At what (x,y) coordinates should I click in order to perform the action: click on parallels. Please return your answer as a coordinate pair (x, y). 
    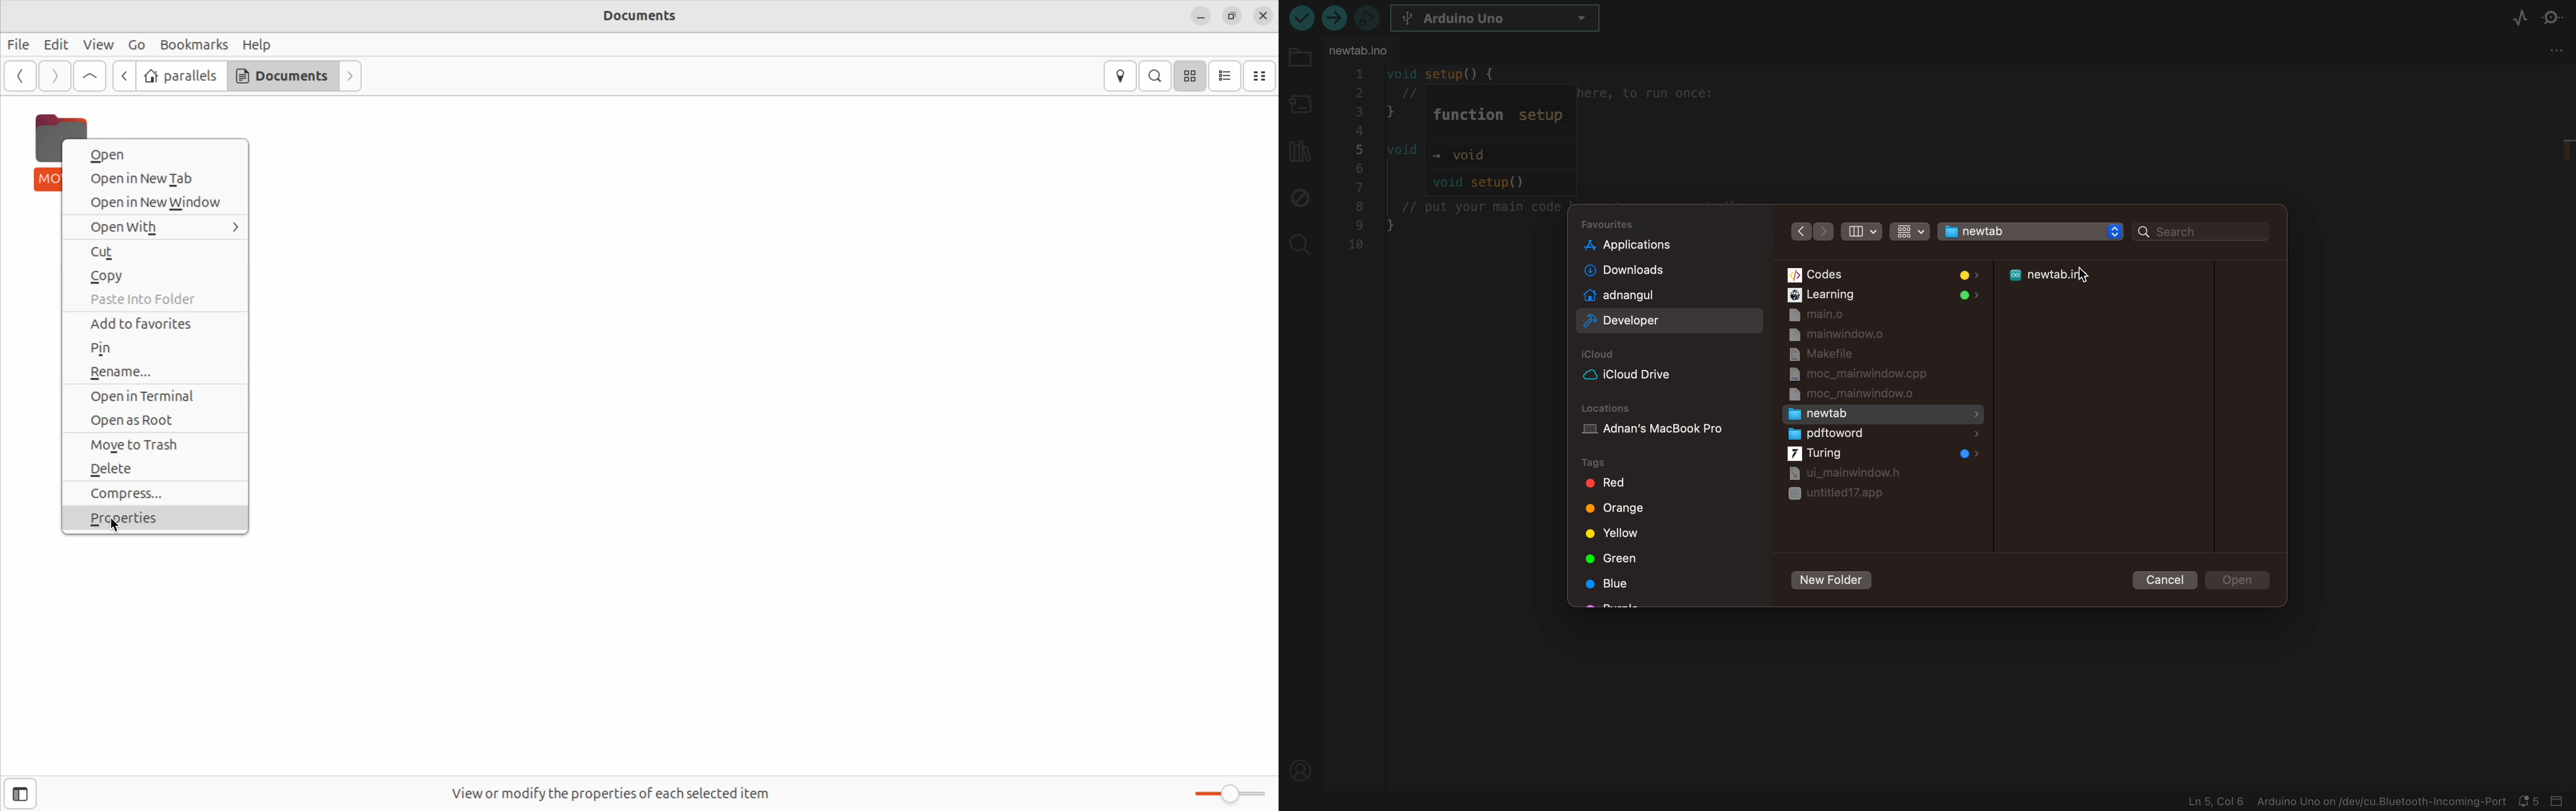
    Looking at the image, I should click on (182, 75).